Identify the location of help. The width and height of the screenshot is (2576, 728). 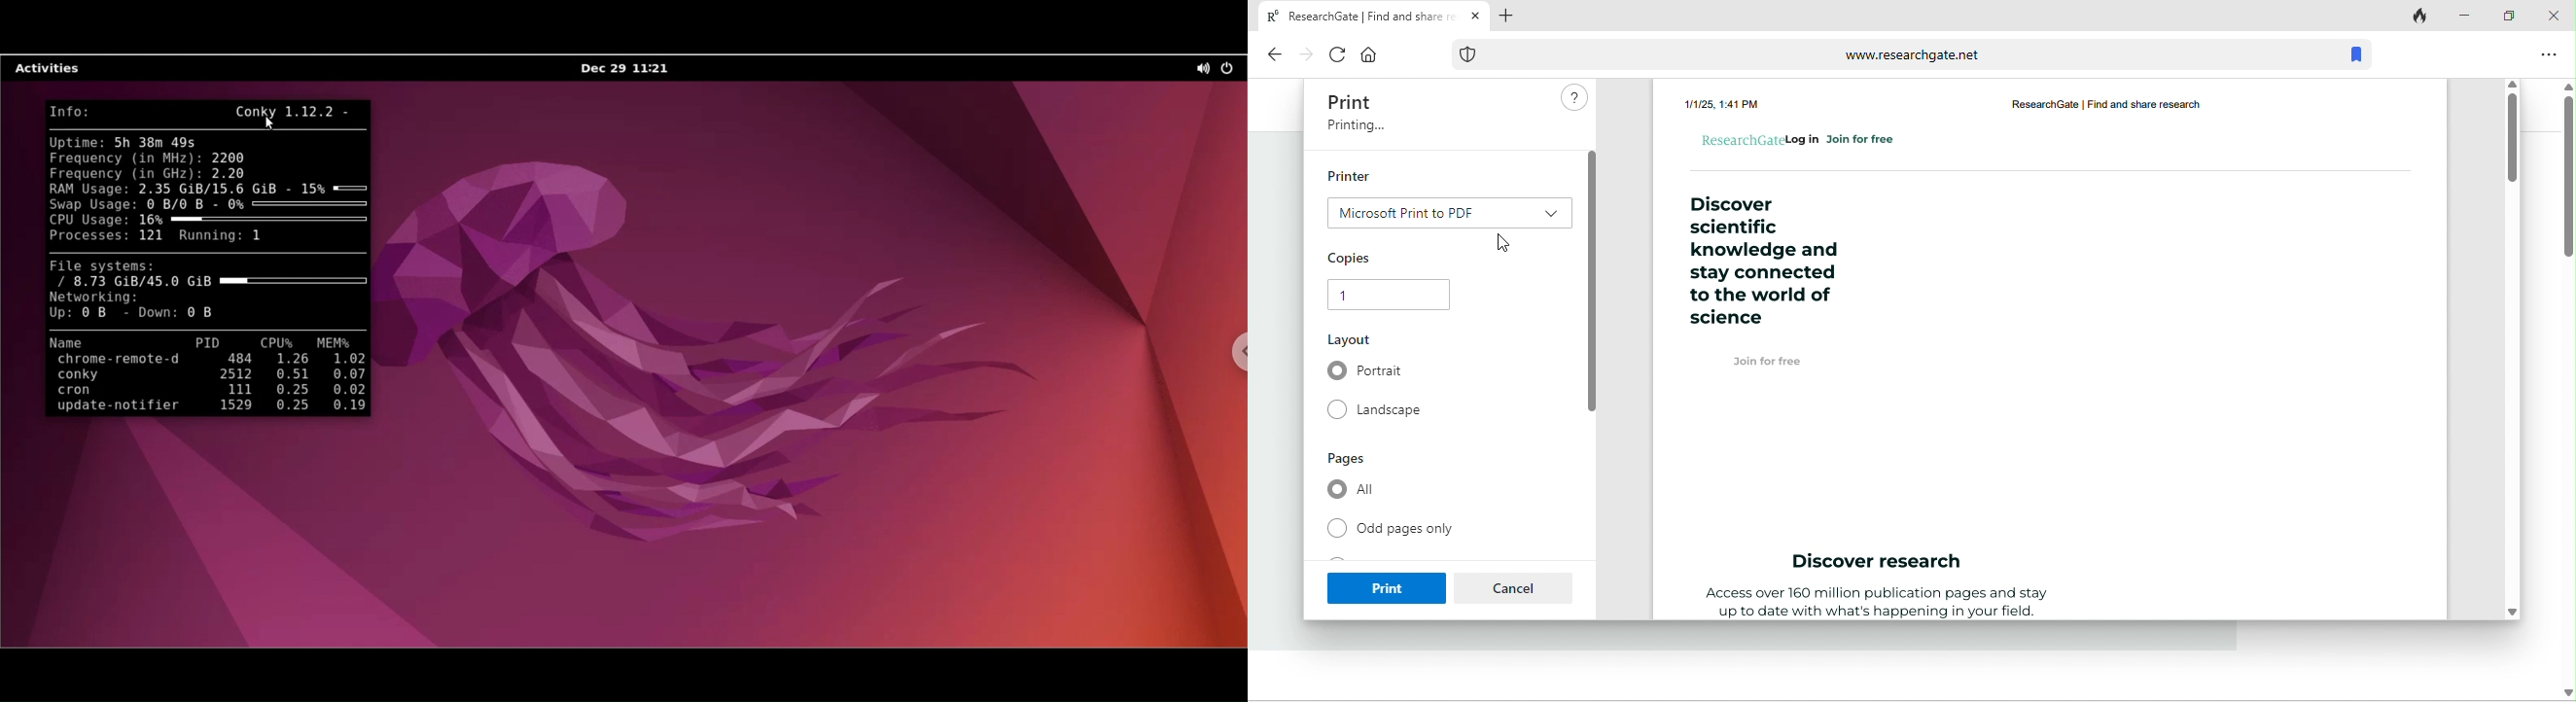
(1570, 100).